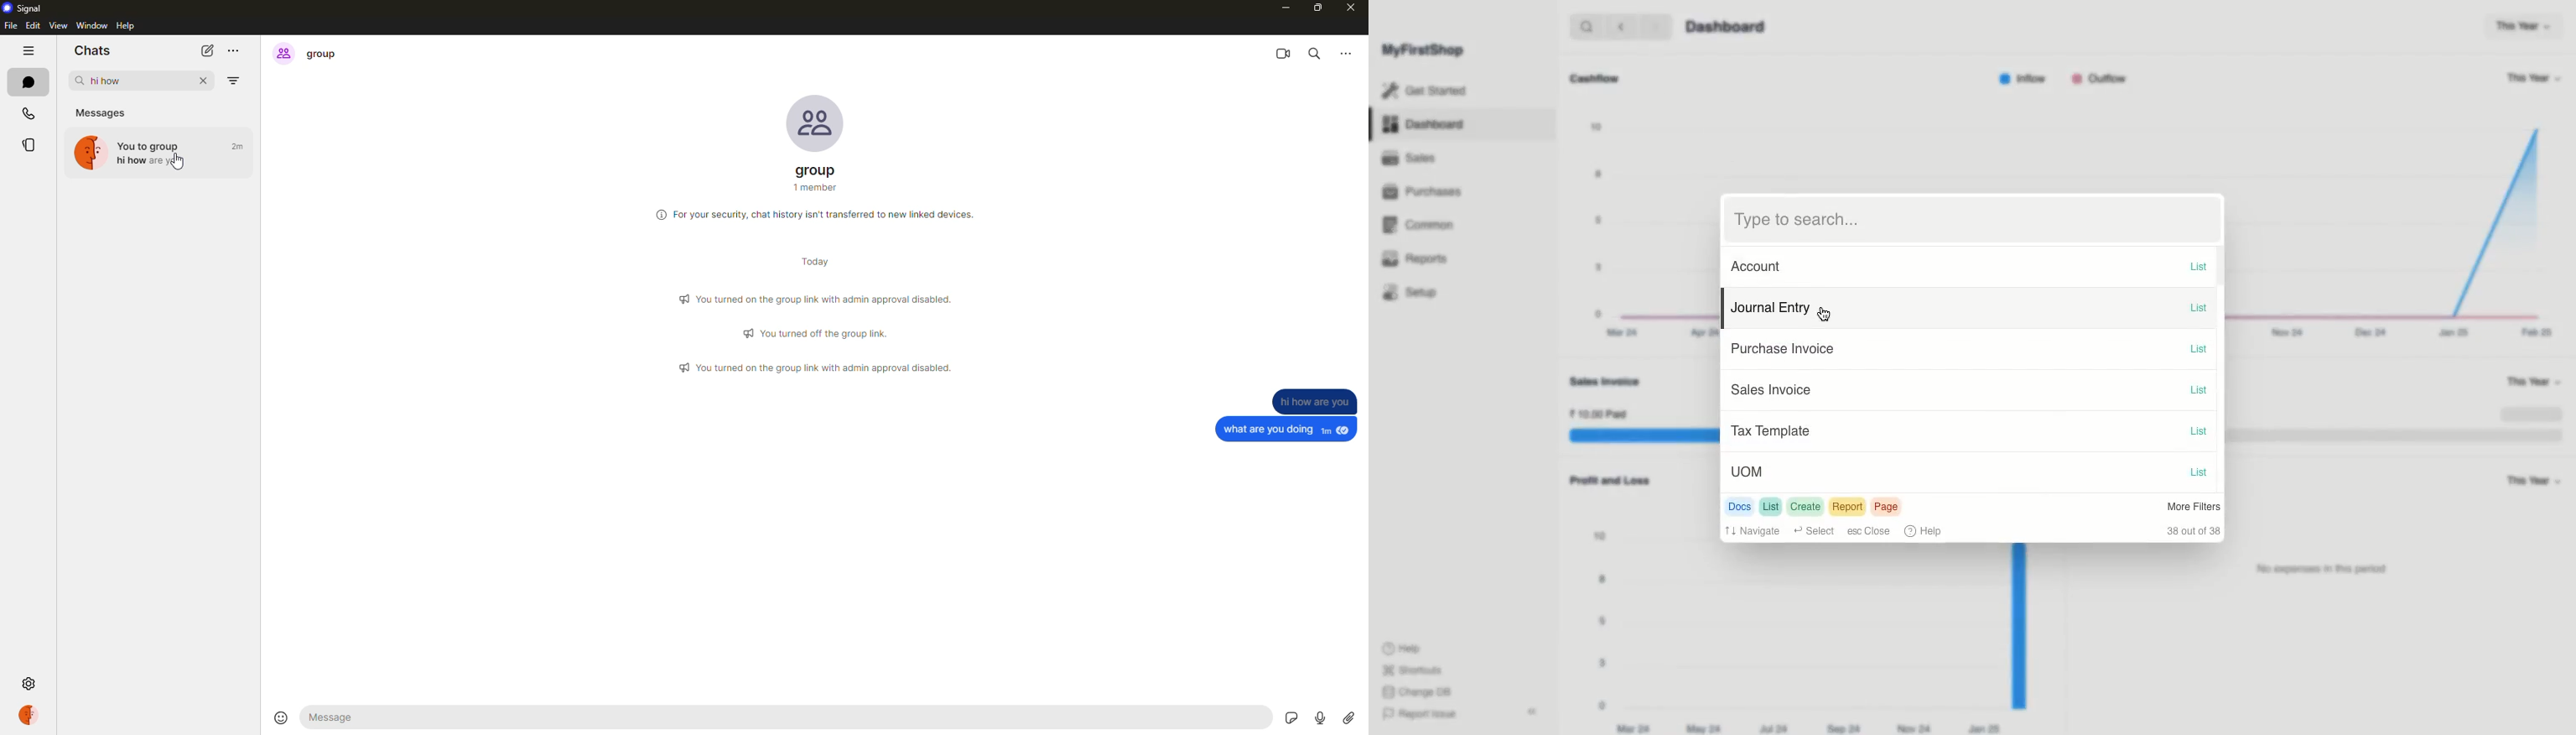 This screenshot has width=2576, height=756. I want to click on 3, so click(1605, 663).